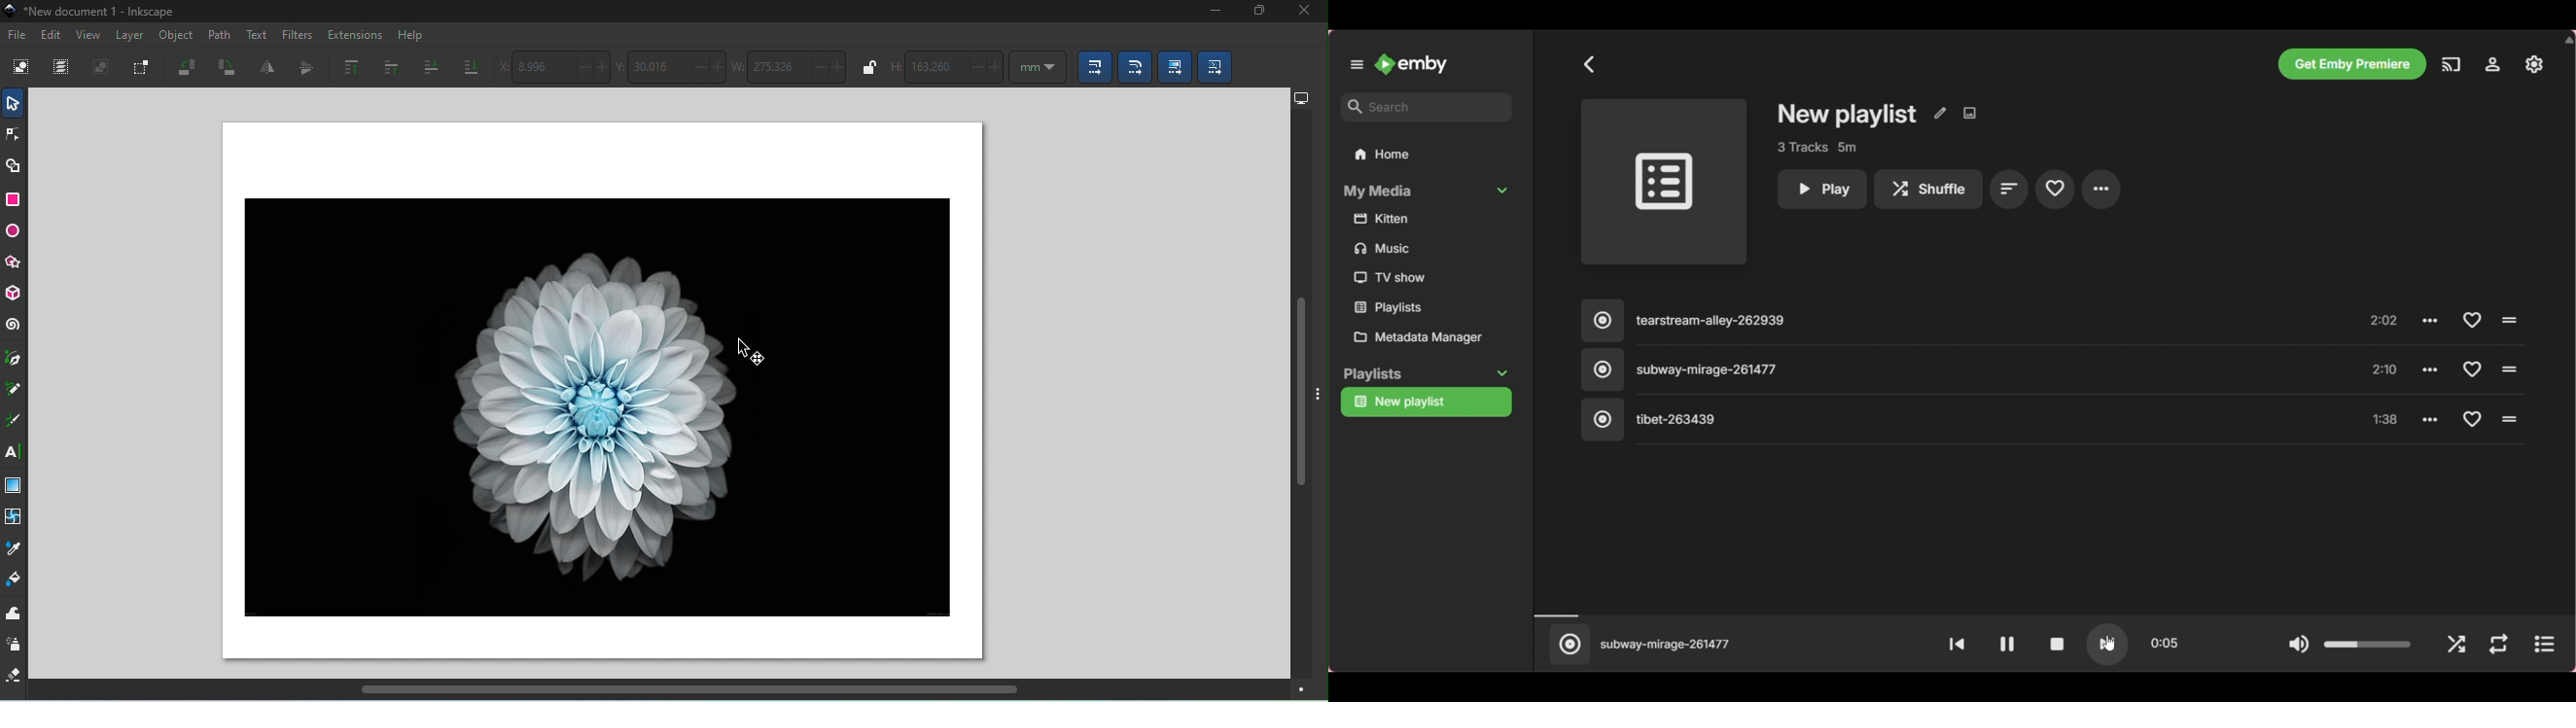 The height and width of the screenshot is (728, 2576). What do you see at coordinates (266, 67) in the screenshot?
I see `Object flip horizontally` at bounding box center [266, 67].